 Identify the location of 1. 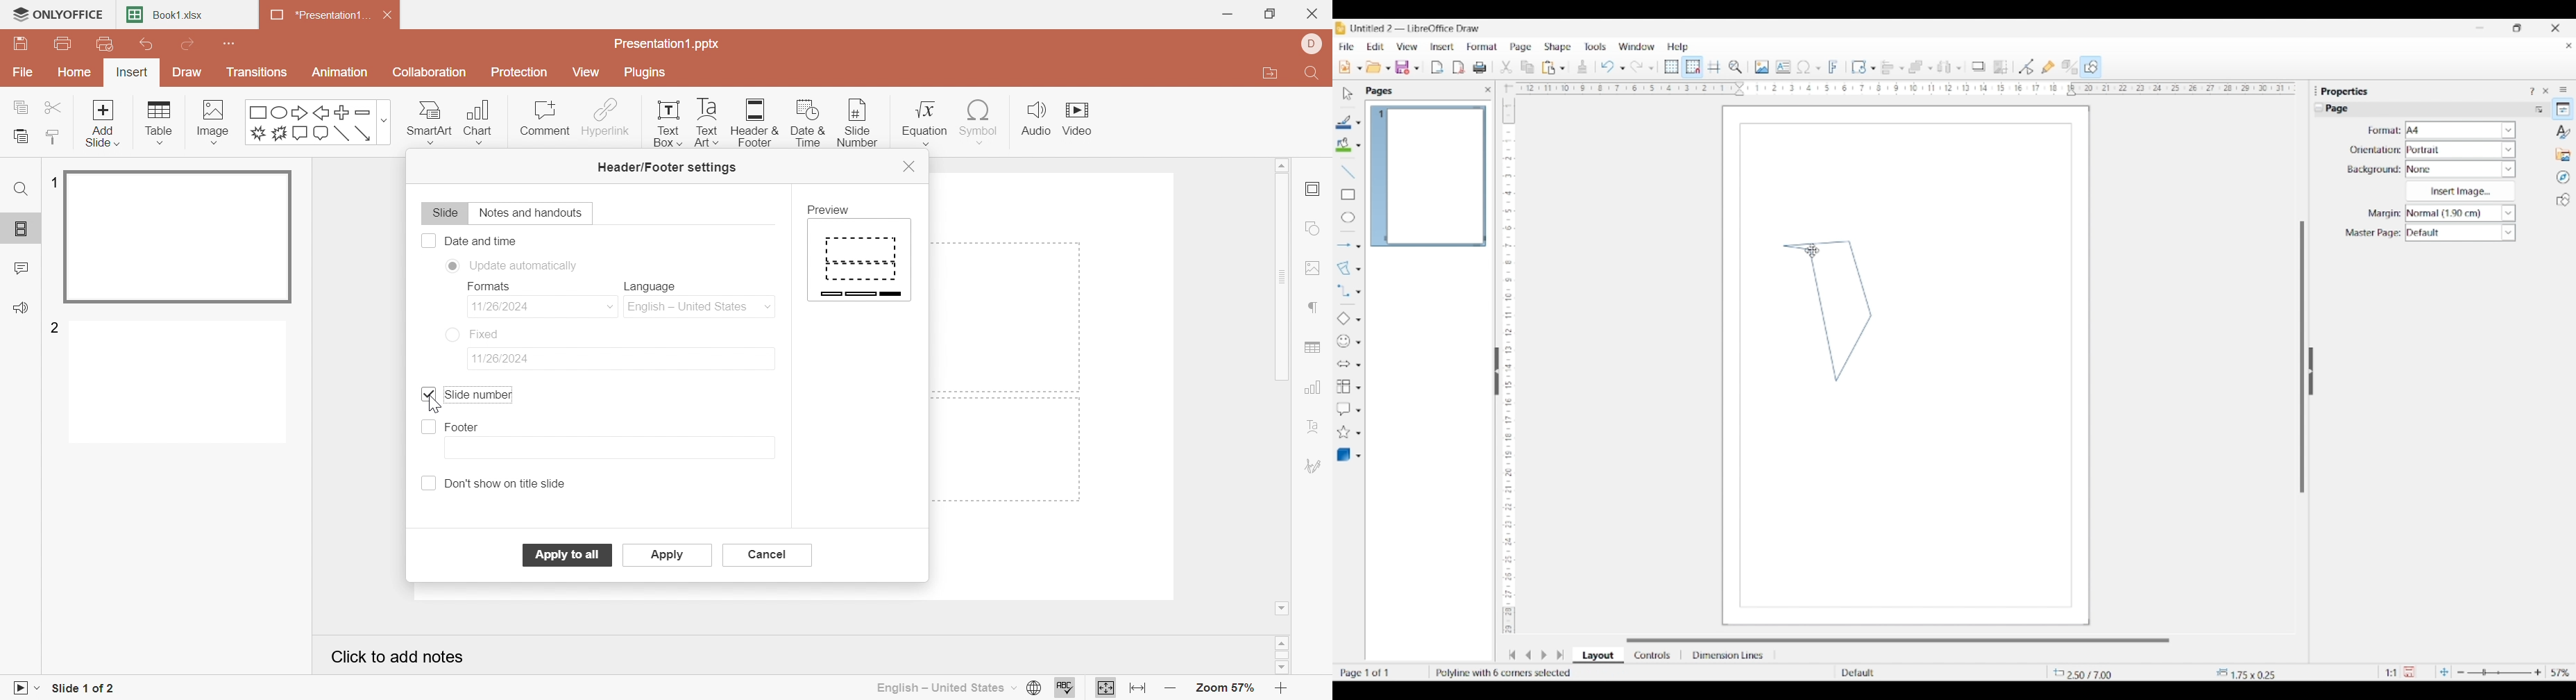
(51, 183).